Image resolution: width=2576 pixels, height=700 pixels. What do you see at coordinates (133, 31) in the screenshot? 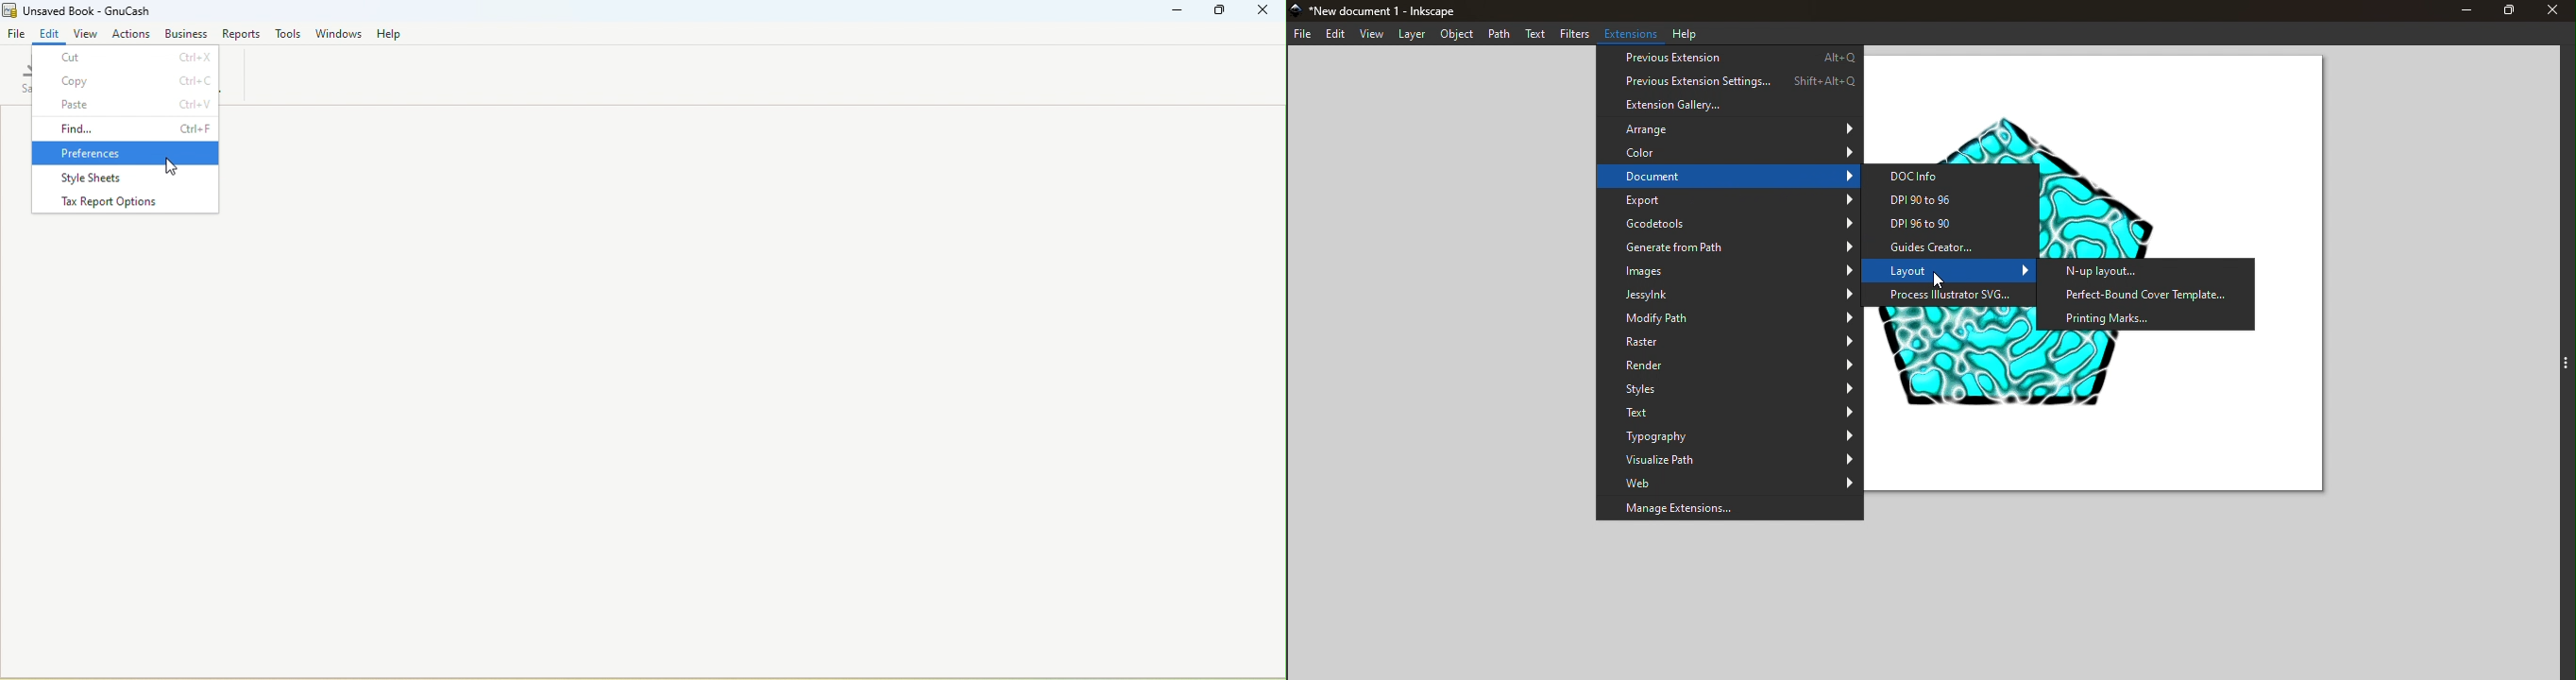
I see `Actions` at bounding box center [133, 31].